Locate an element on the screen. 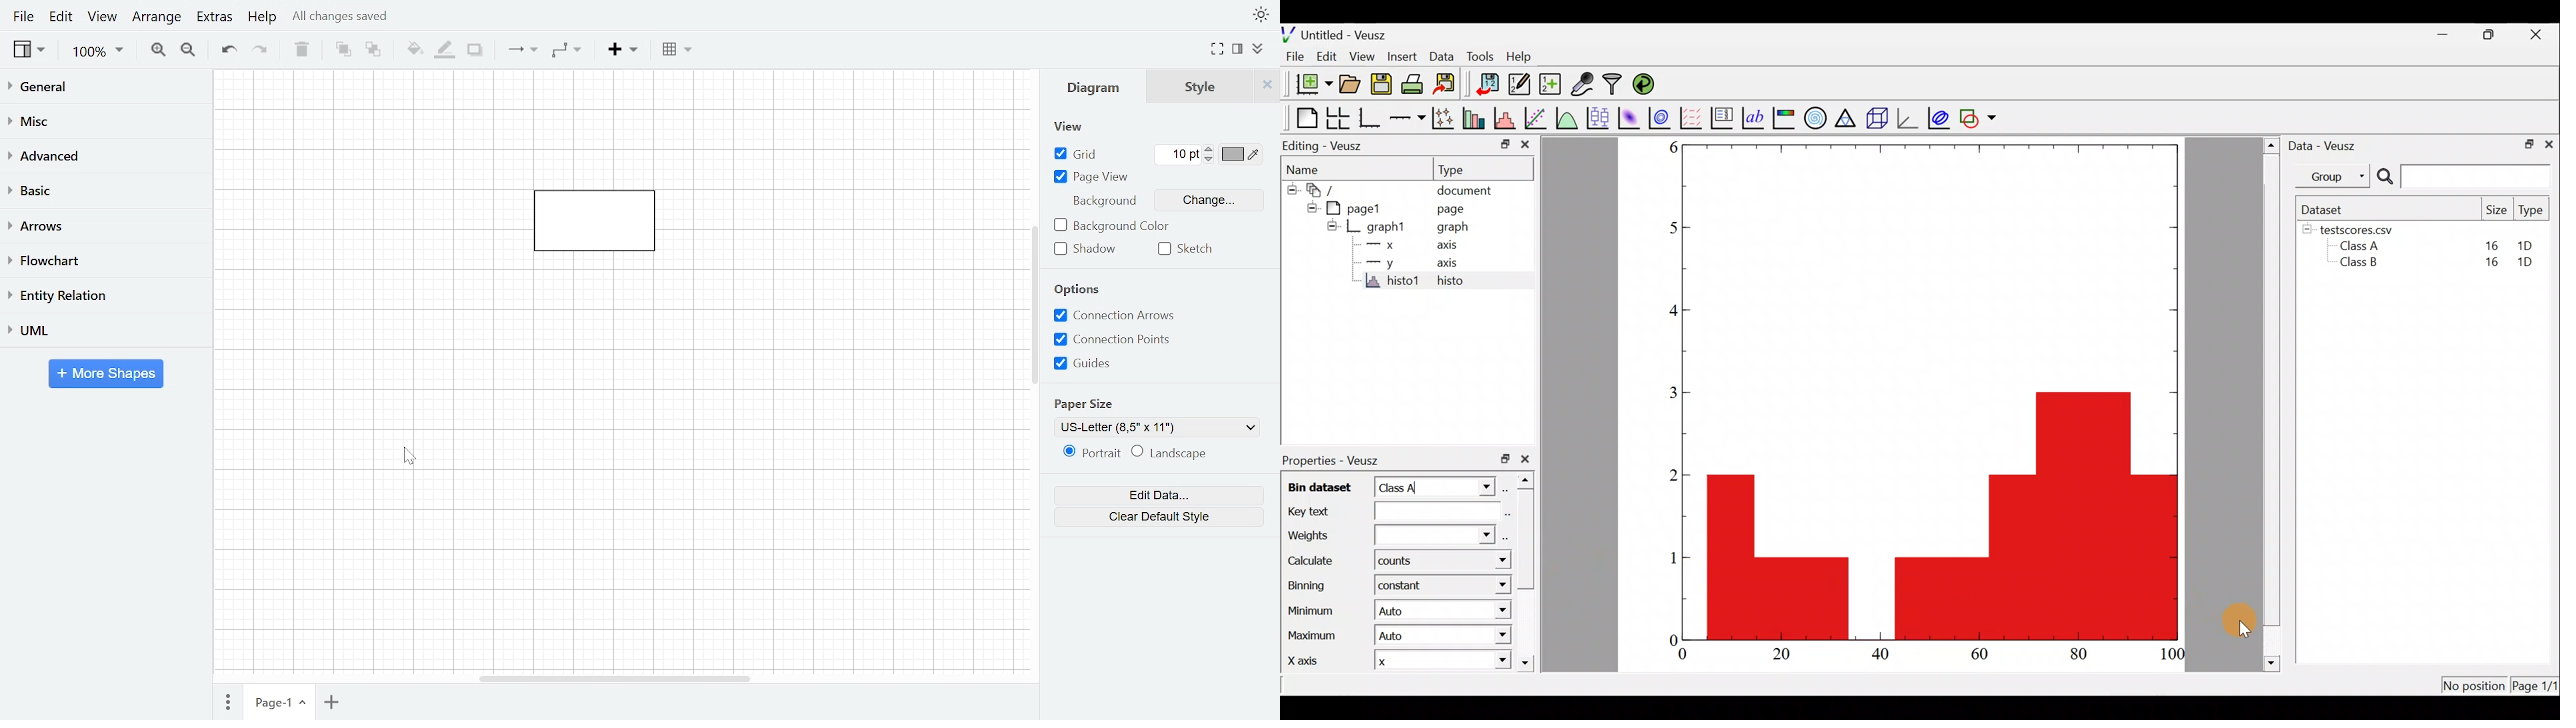  Decrease grid pt is located at coordinates (1210, 159).